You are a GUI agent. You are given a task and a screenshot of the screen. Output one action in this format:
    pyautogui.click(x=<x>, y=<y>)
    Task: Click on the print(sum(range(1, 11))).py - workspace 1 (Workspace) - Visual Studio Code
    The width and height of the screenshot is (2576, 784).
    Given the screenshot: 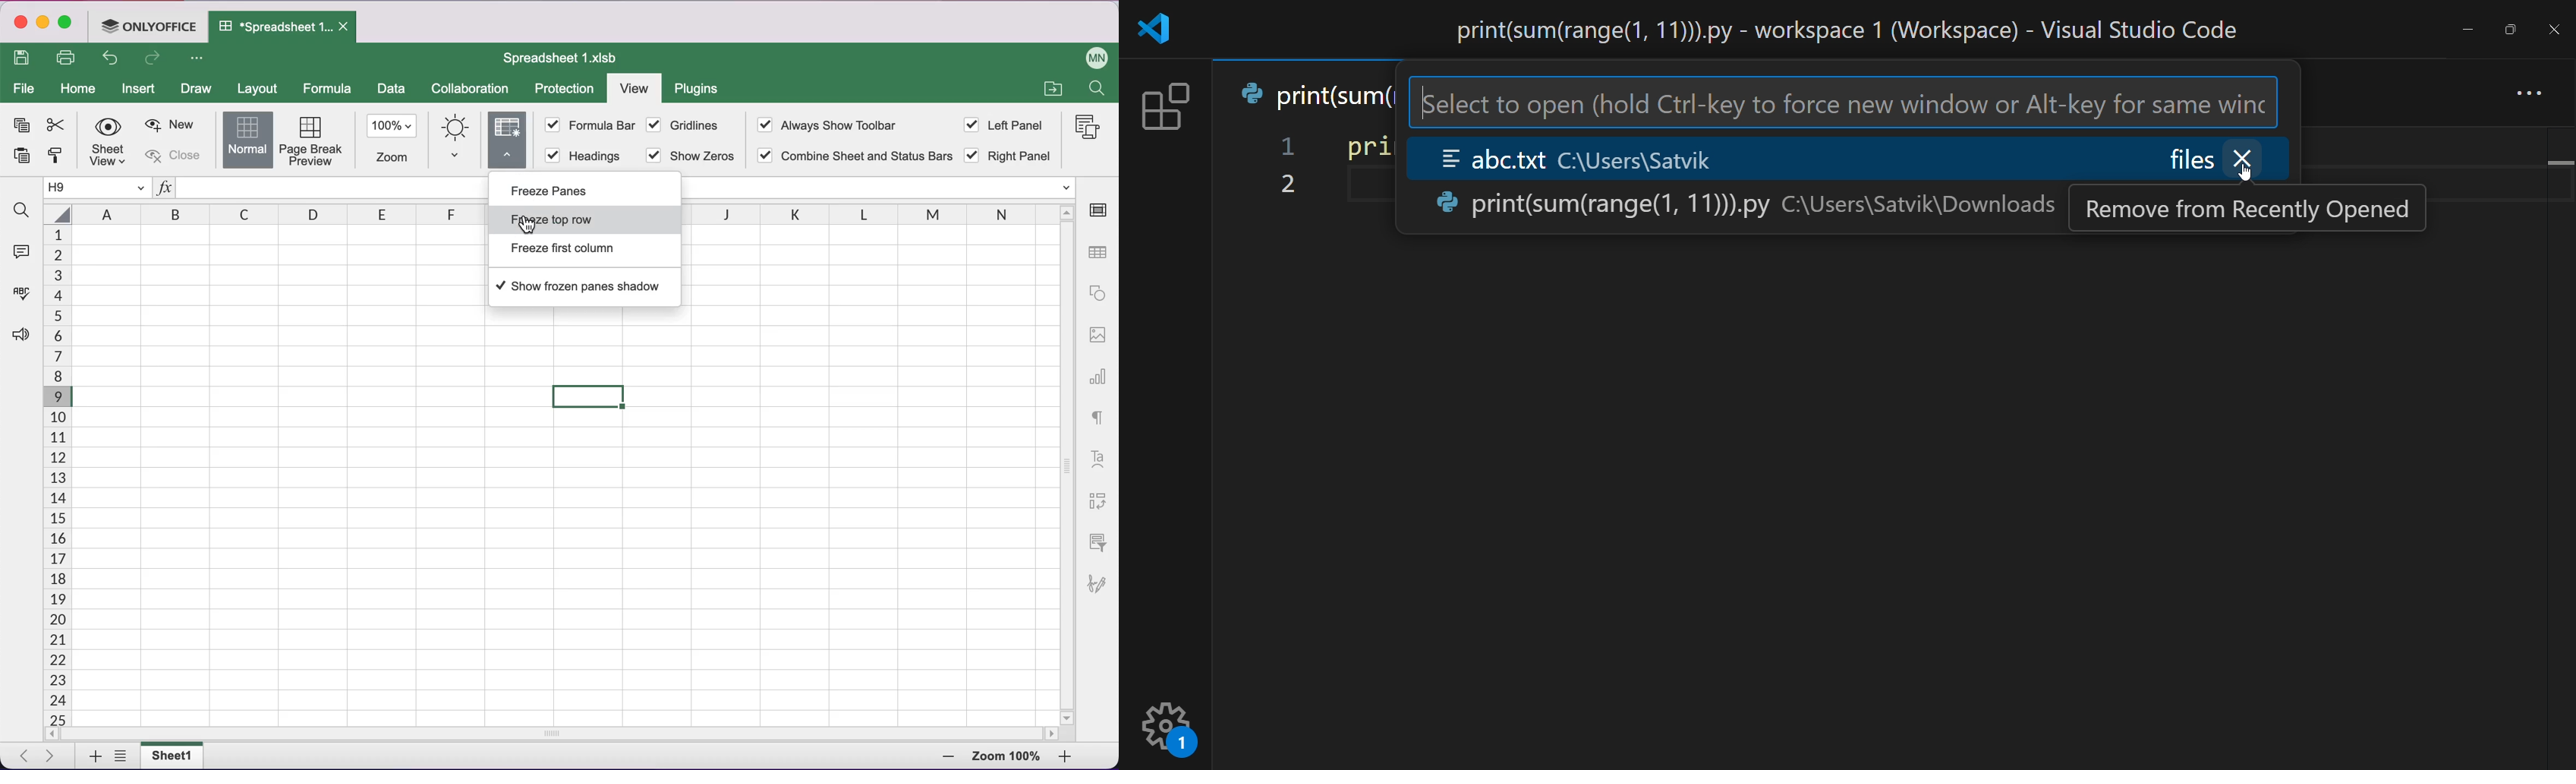 What is the action you would take?
    pyautogui.click(x=1837, y=28)
    